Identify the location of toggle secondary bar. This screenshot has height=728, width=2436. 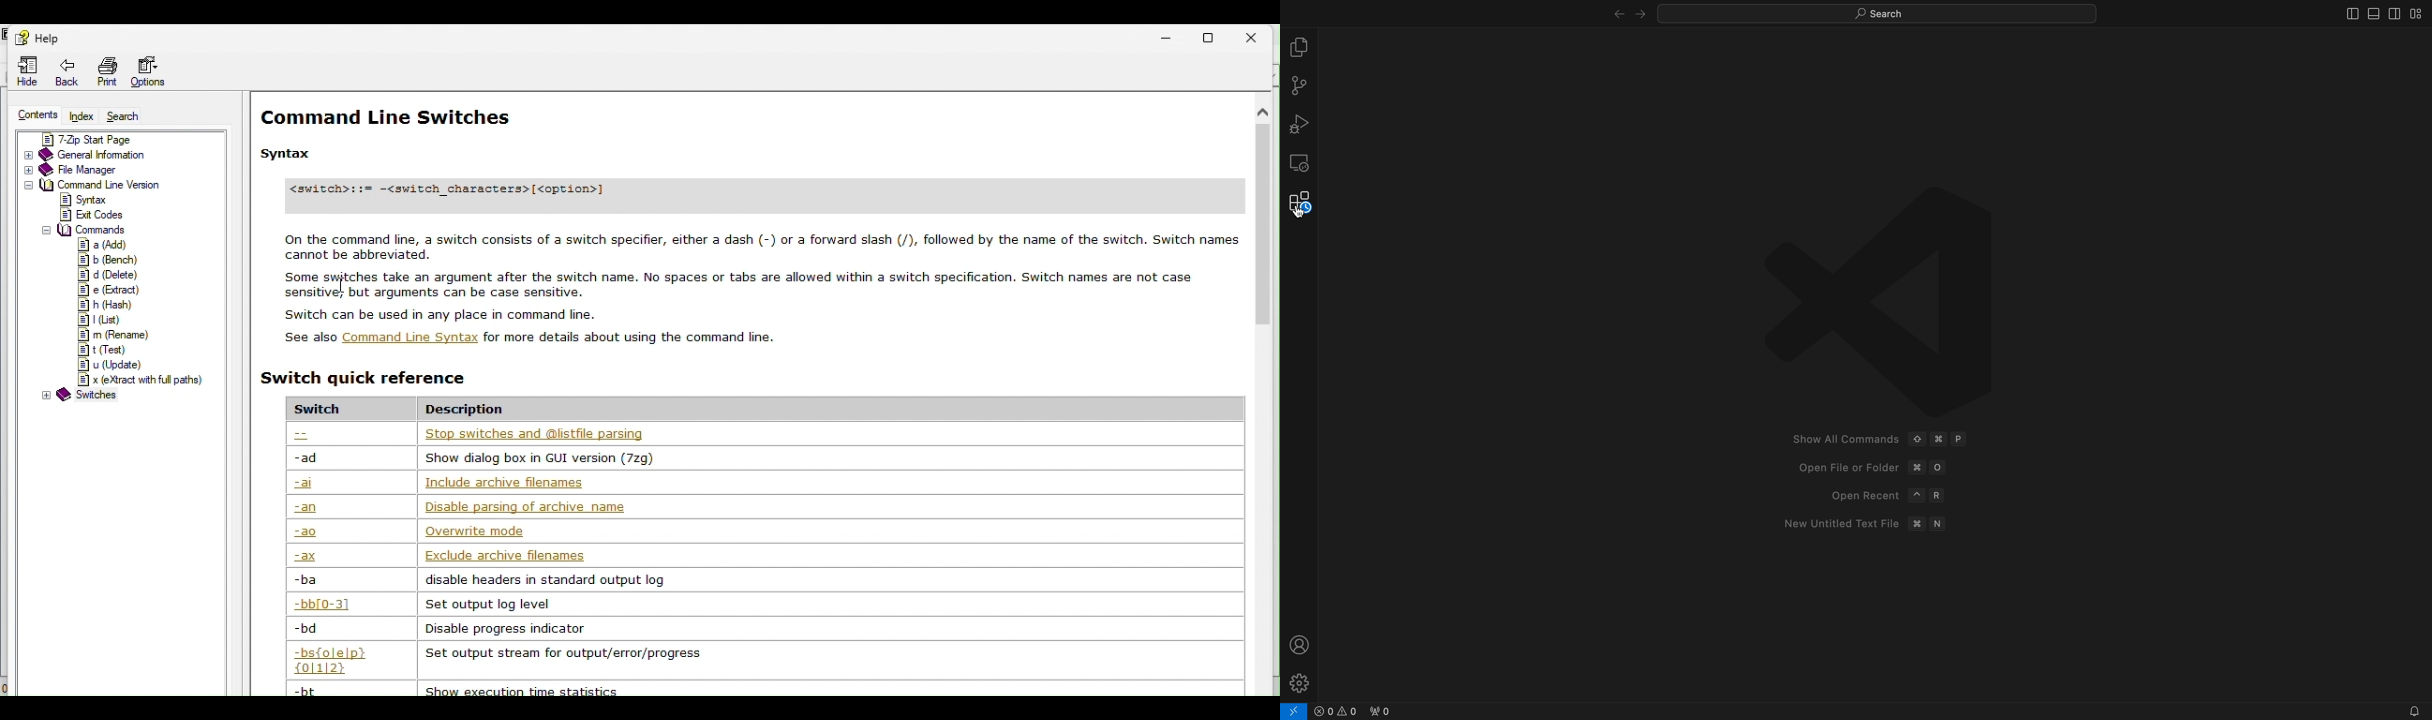
(2394, 12).